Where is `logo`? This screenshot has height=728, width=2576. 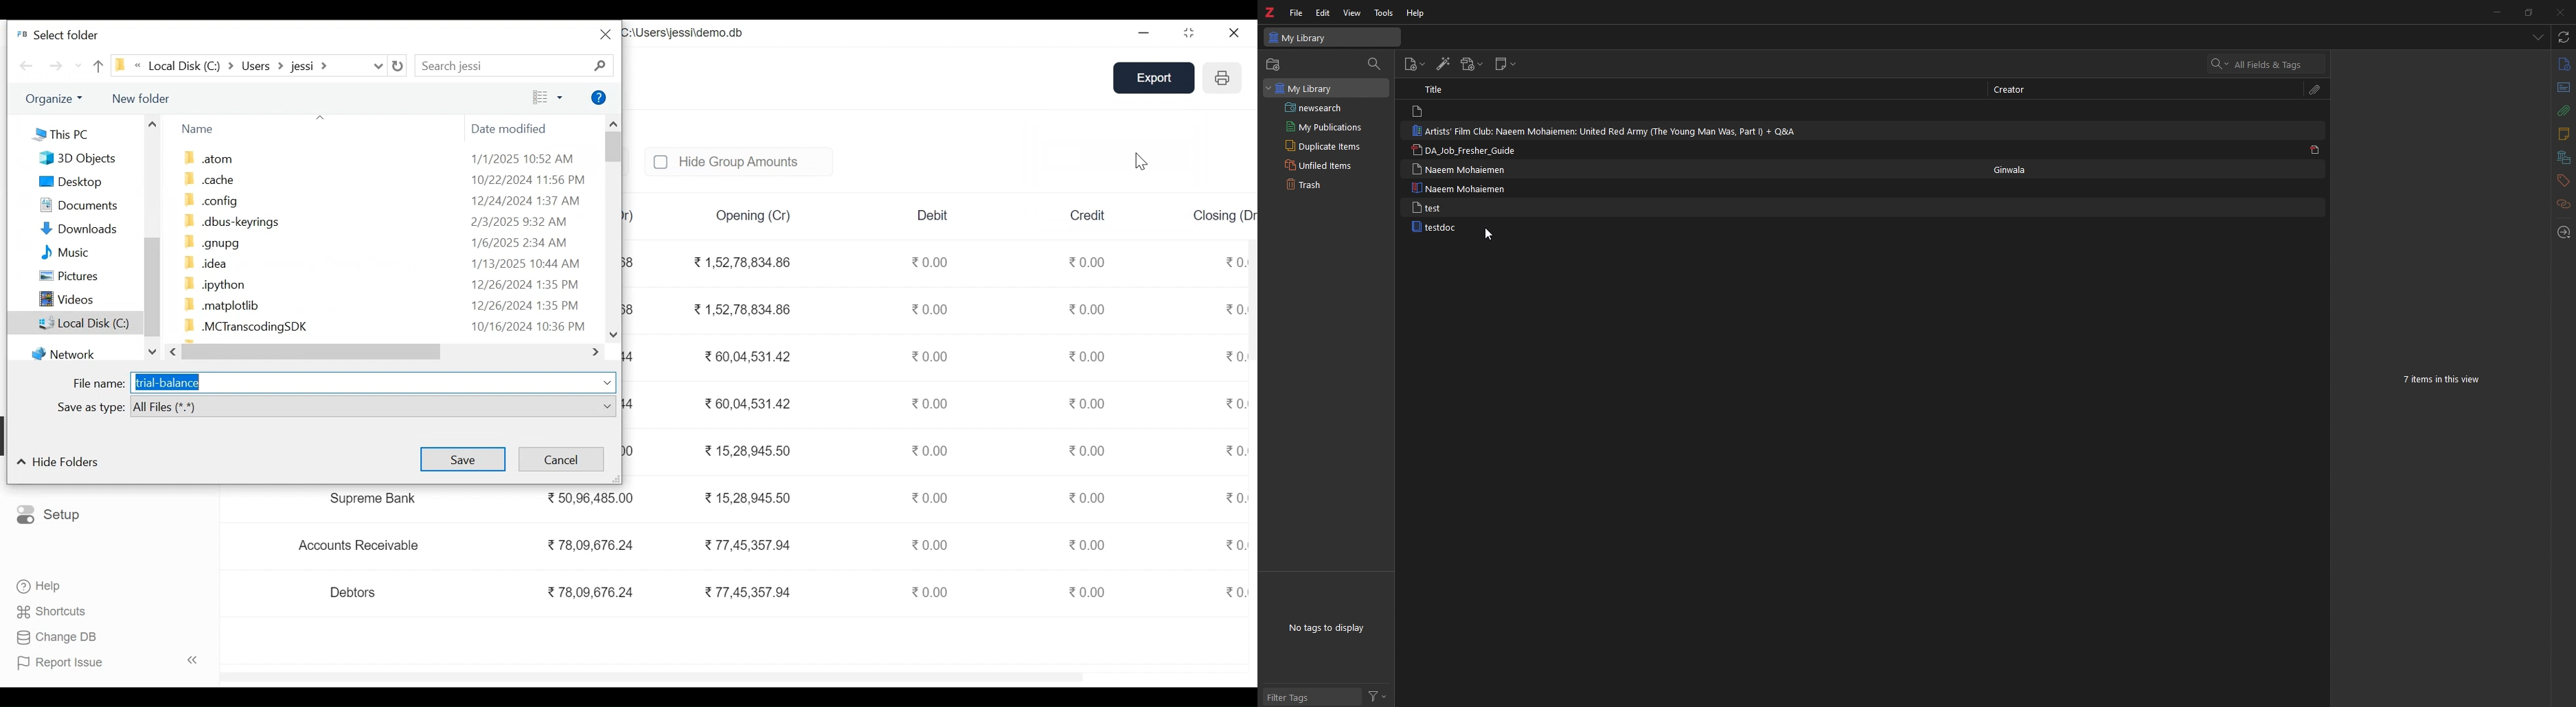
logo is located at coordinates (1270, 12).